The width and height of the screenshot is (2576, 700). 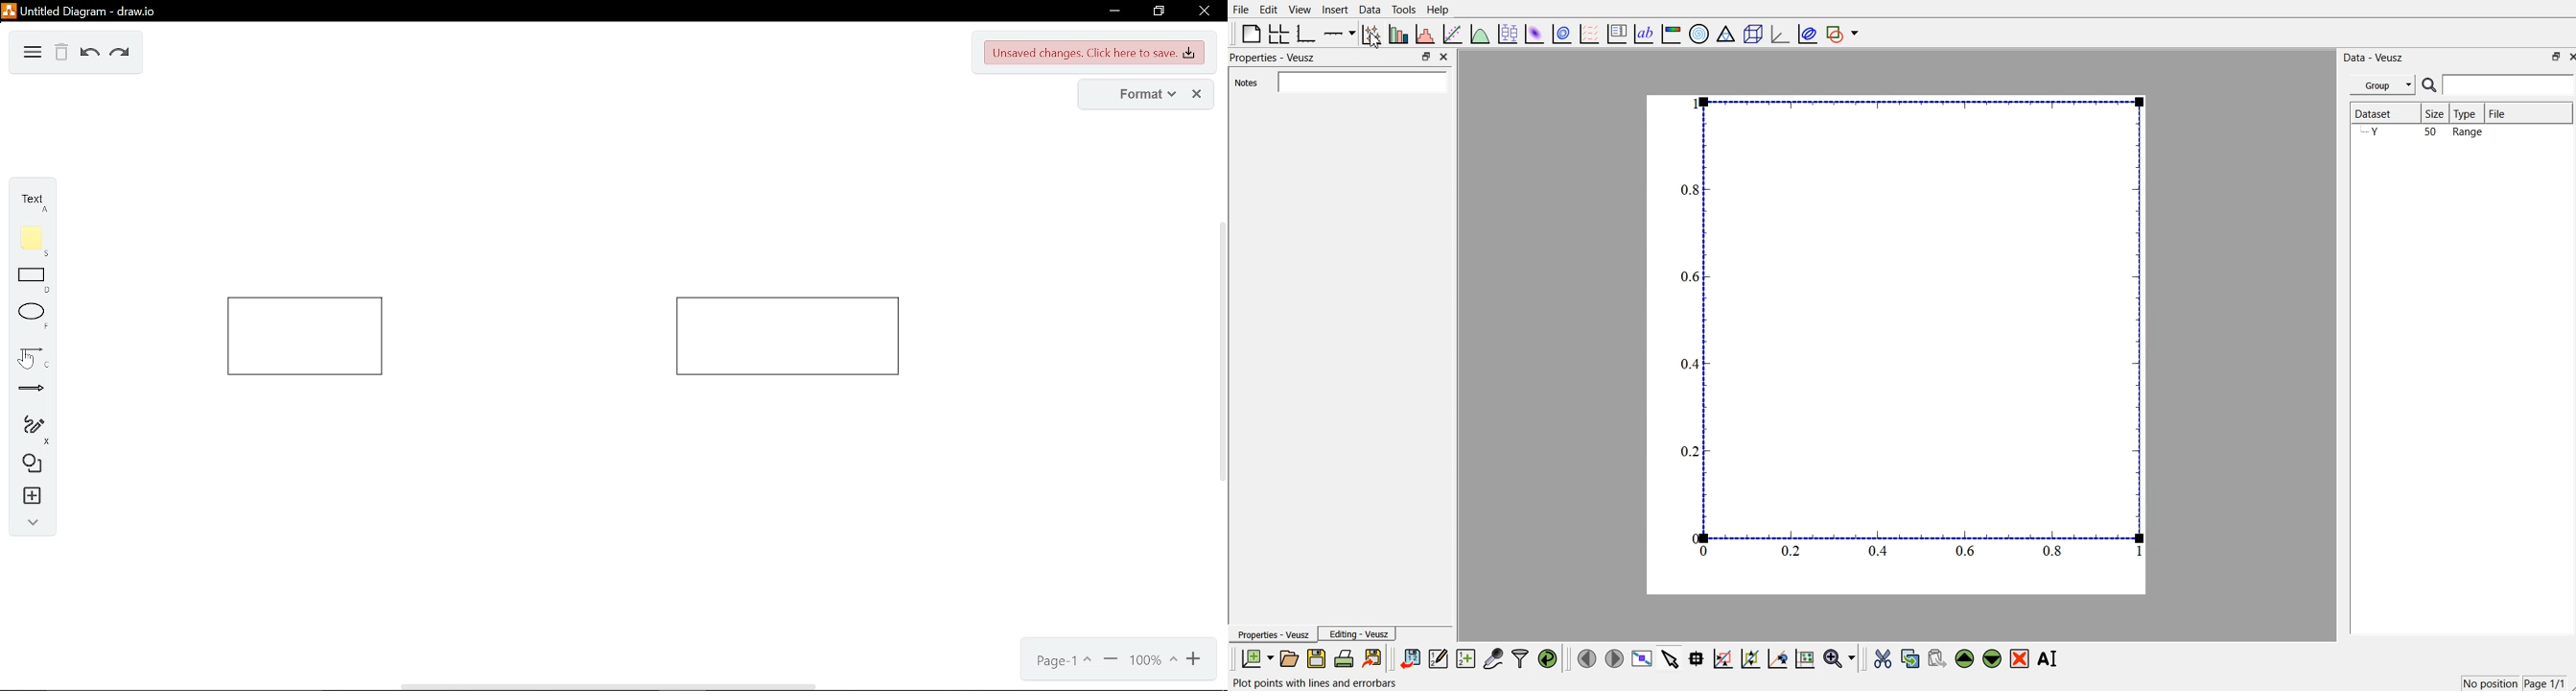 I want to click on minimise, so click(x=1426, y=55).